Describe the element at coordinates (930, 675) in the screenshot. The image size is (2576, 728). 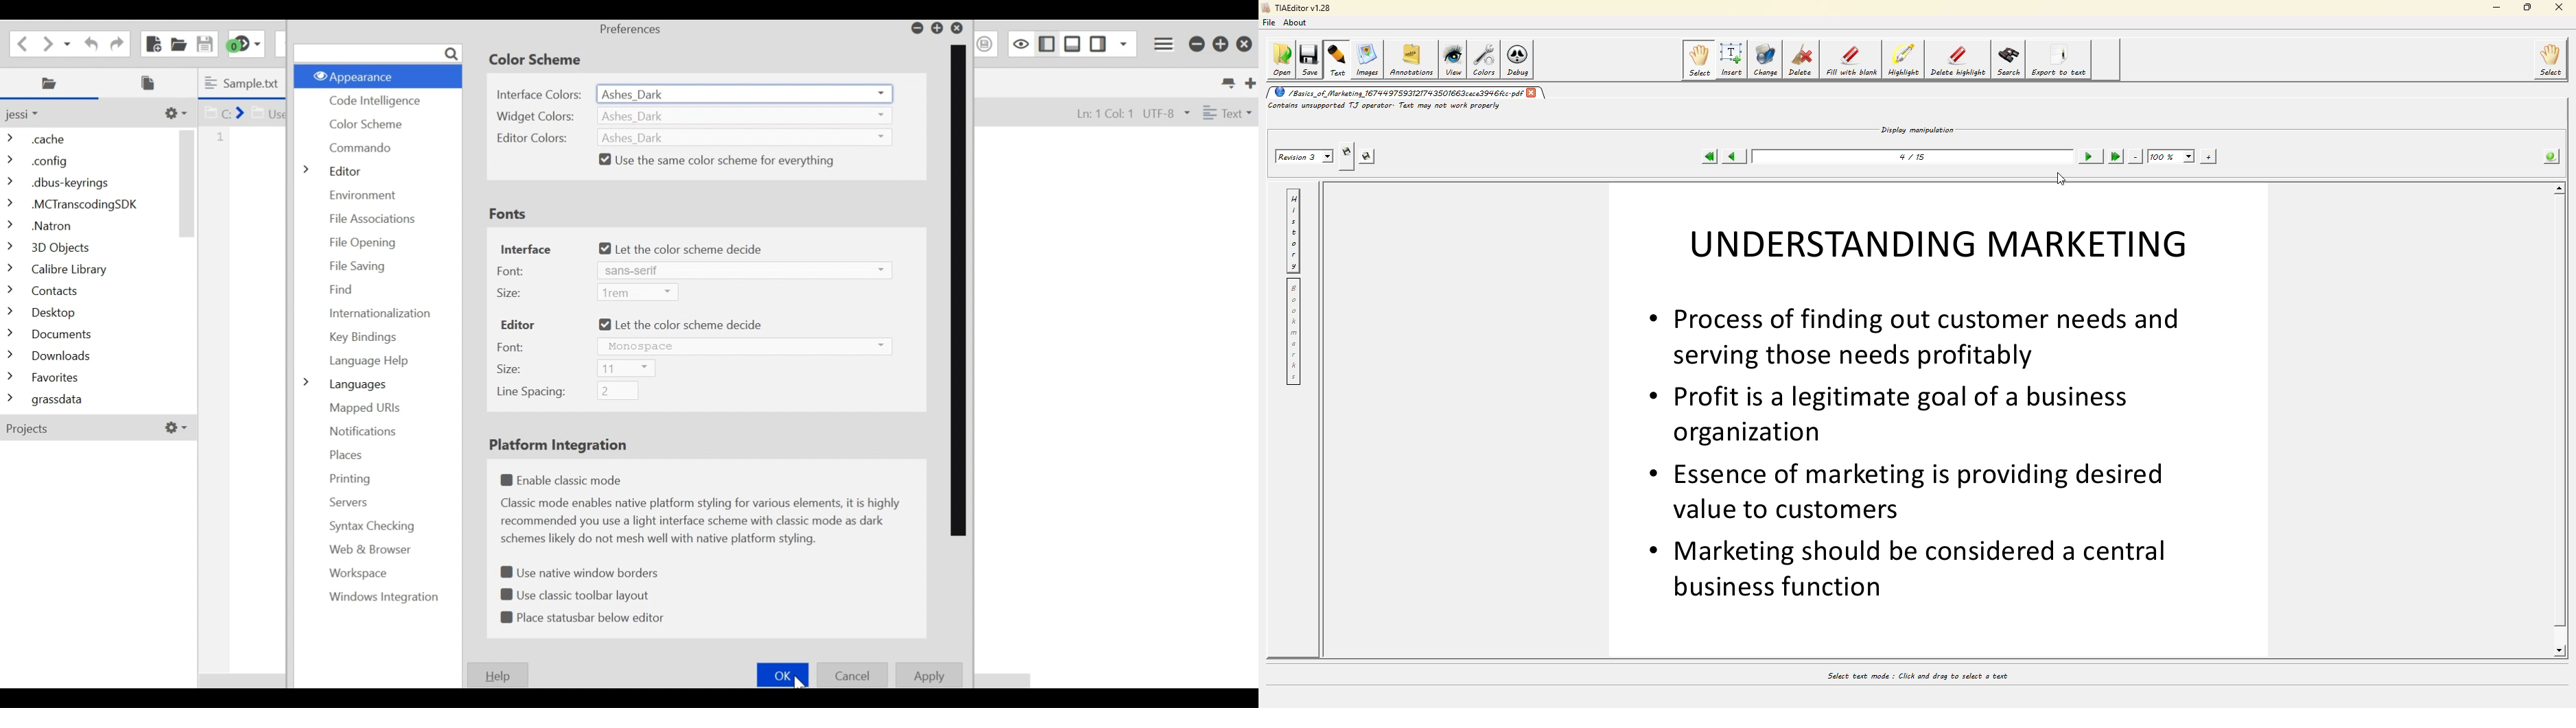
I see `Apply` at that location.